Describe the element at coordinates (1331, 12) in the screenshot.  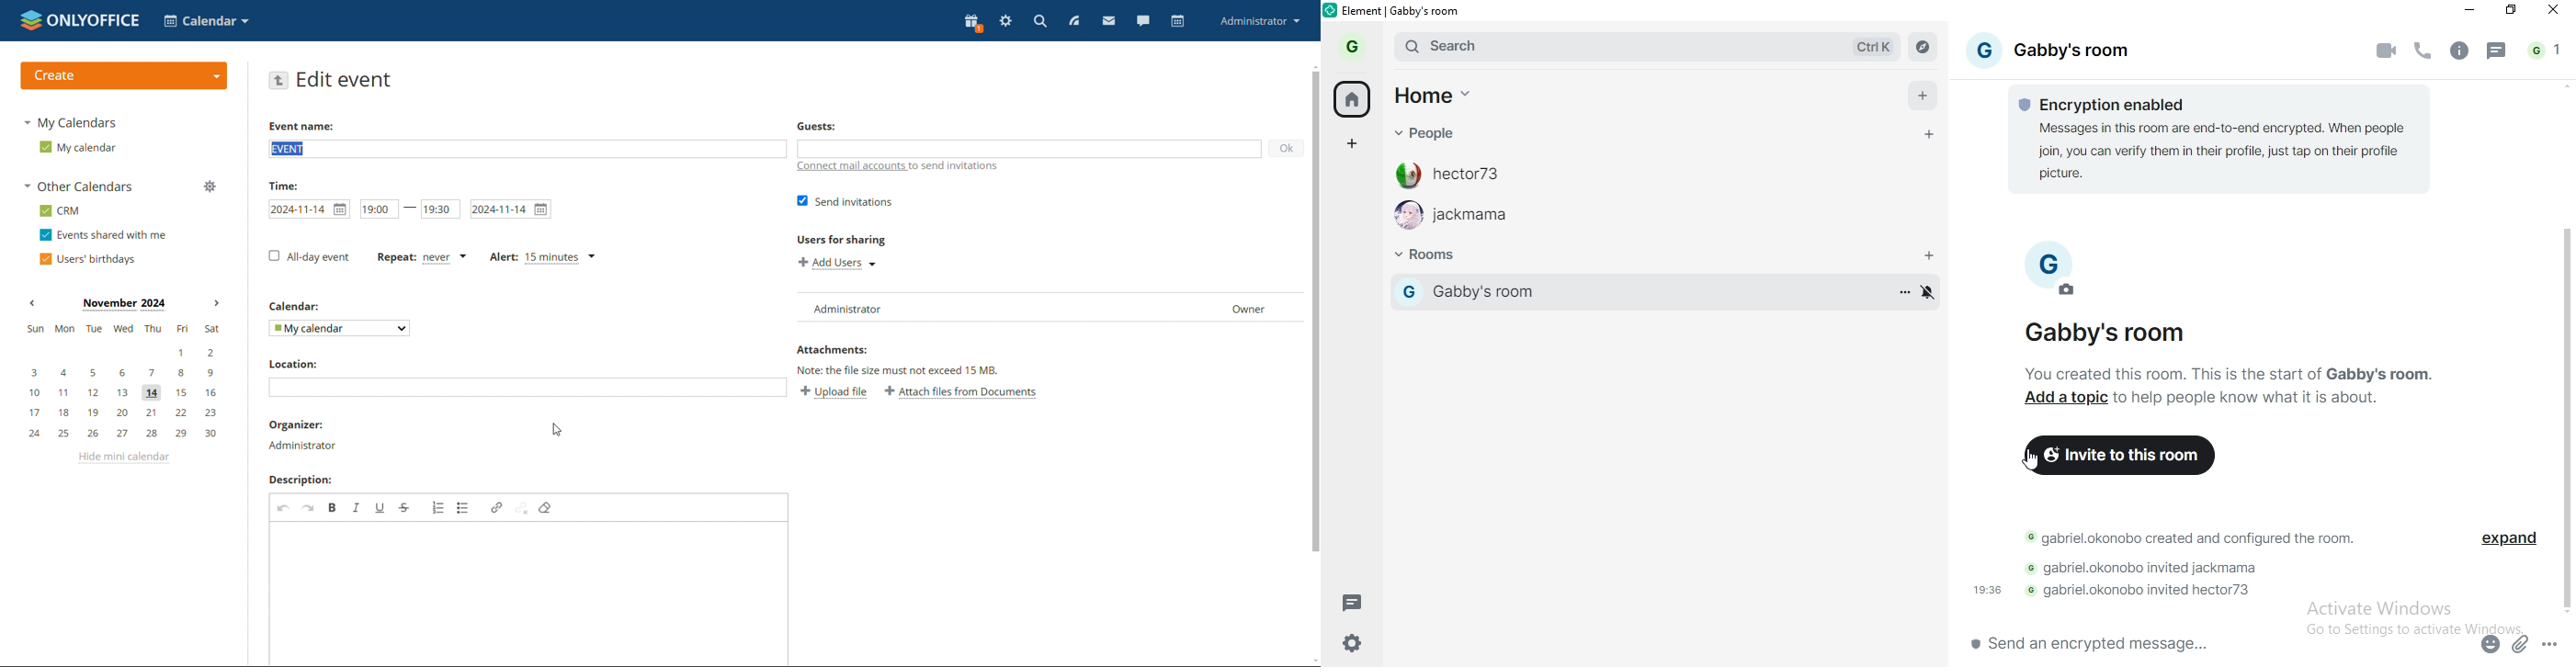
I see `logo` at that location.